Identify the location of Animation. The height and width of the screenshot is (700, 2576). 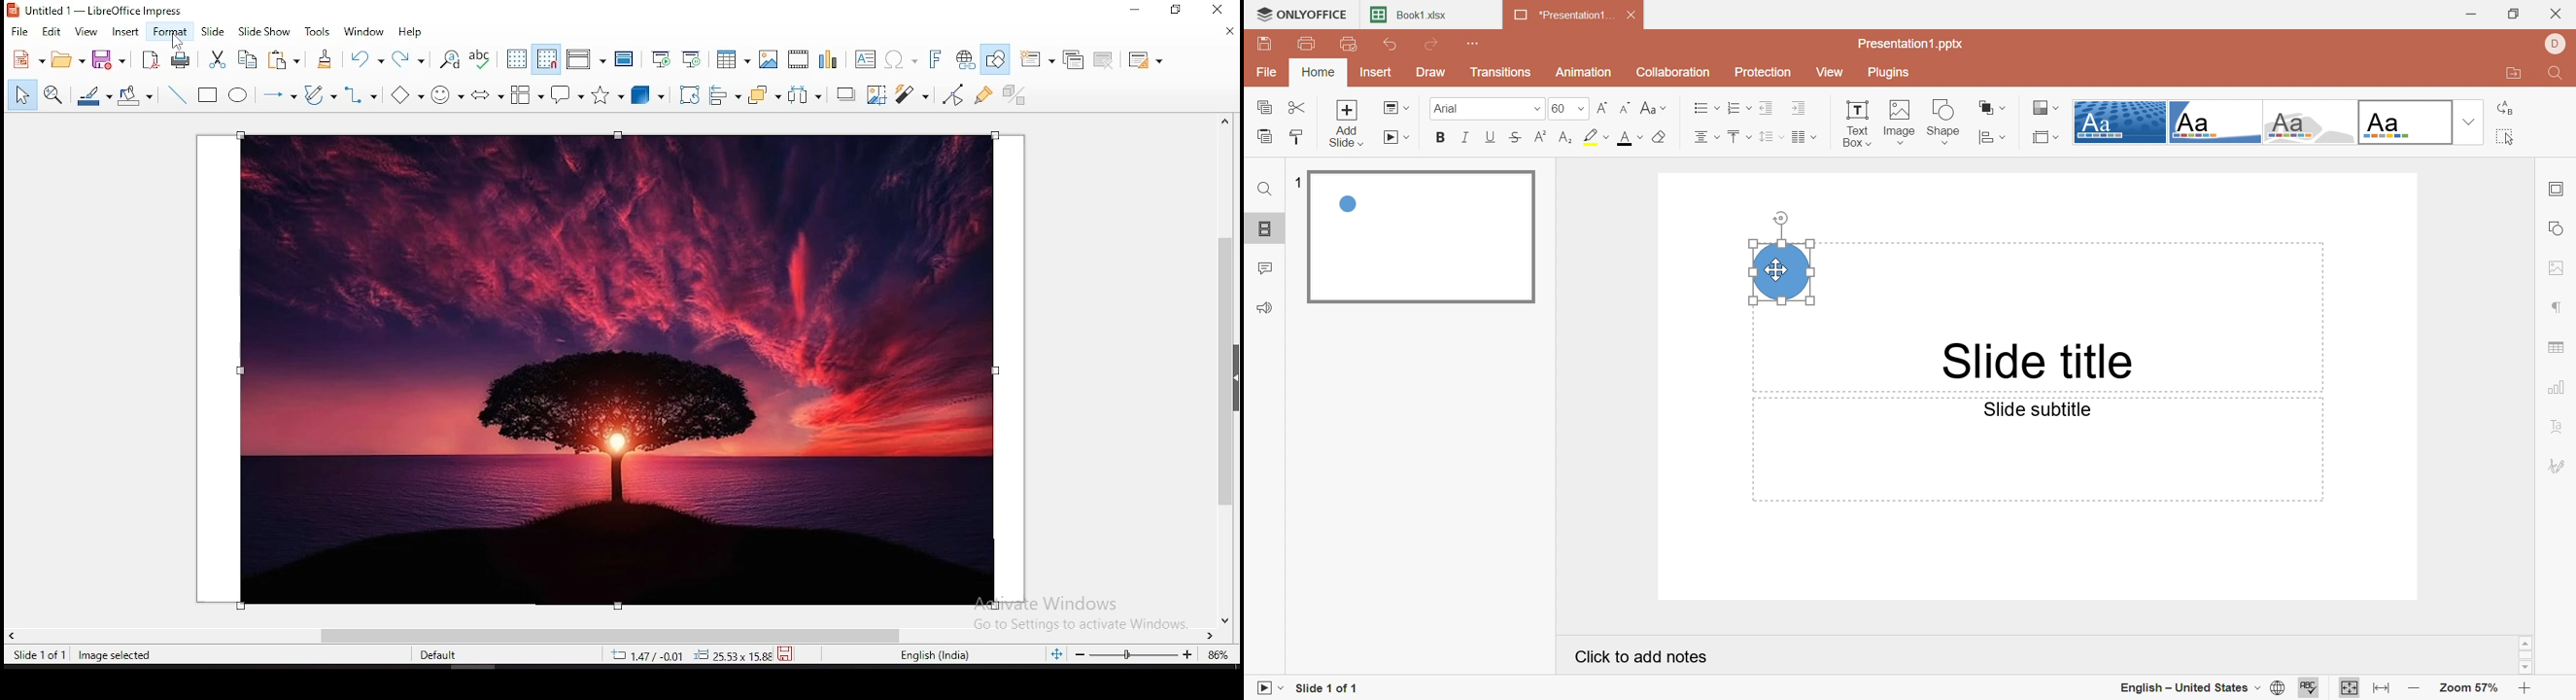
(1585, 71).